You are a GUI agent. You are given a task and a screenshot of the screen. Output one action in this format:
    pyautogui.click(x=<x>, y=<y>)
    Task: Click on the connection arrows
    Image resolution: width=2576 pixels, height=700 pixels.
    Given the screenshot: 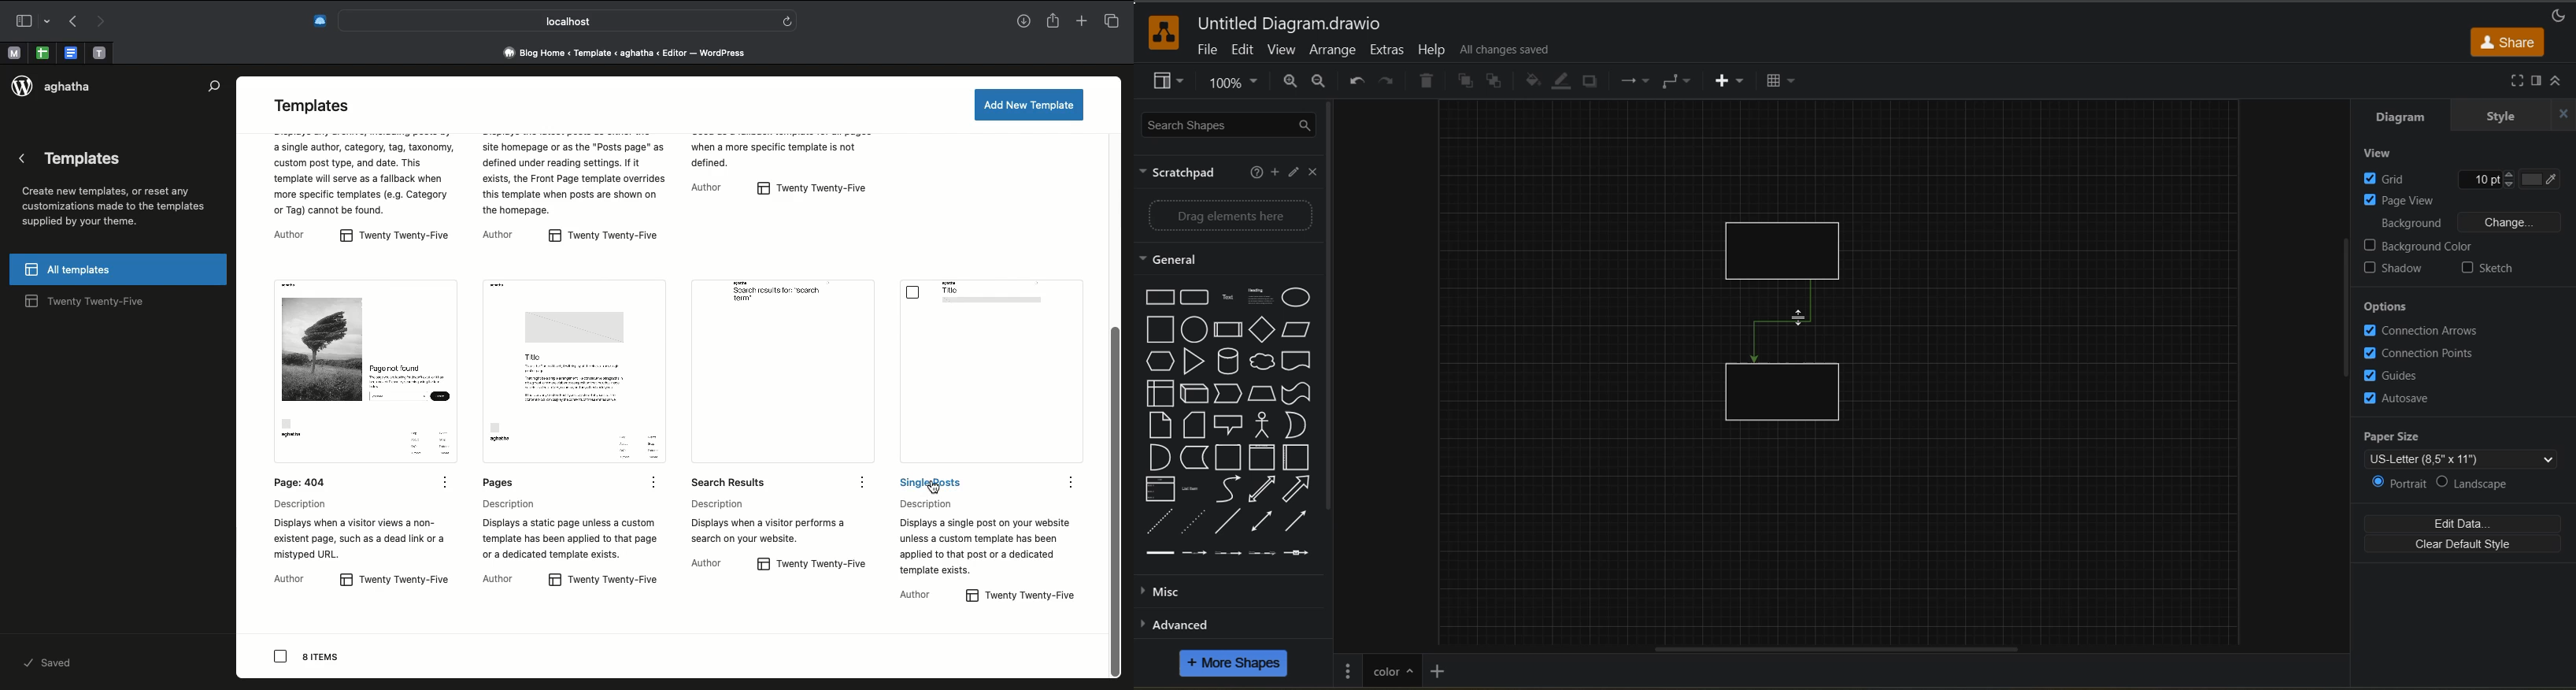 What is the action you would take?
    pyautogui.click(x=2421, y=330)
    